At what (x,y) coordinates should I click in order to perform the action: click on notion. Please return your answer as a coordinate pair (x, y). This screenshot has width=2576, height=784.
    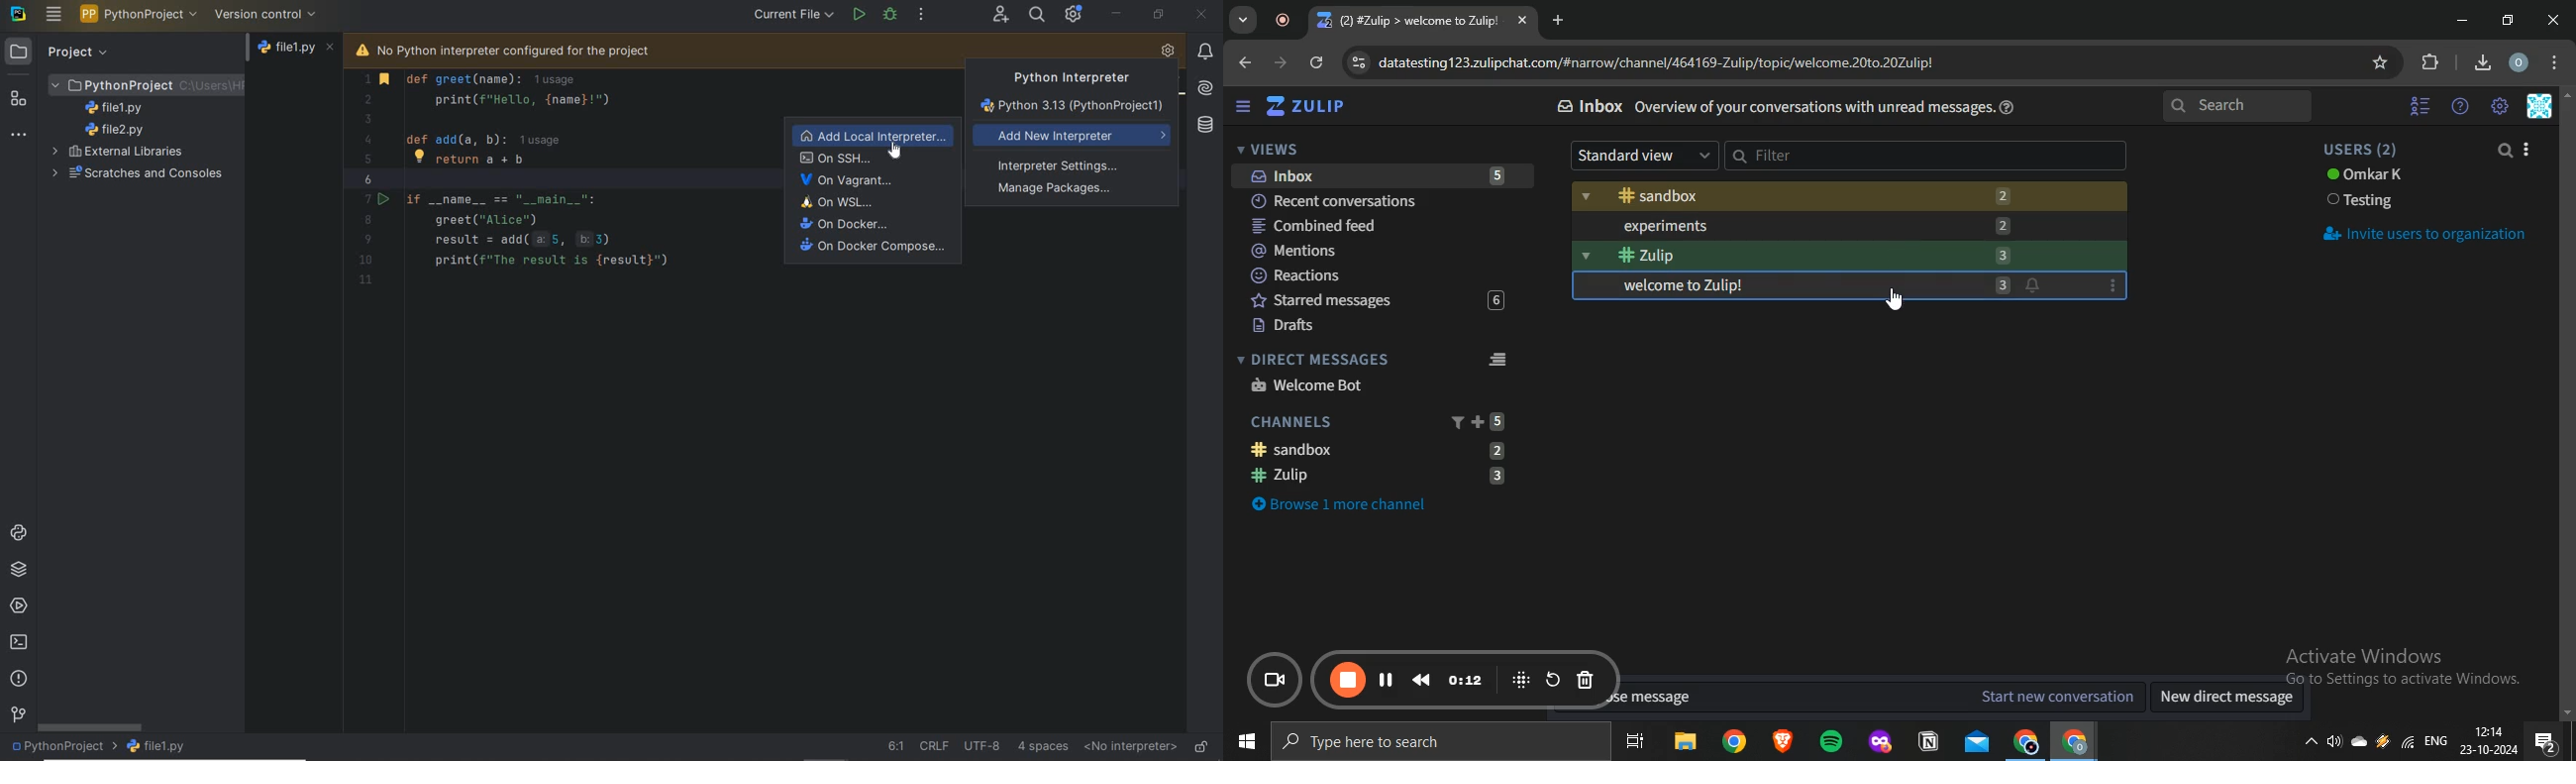
    Looking at the image, I should click on (1930, 742).